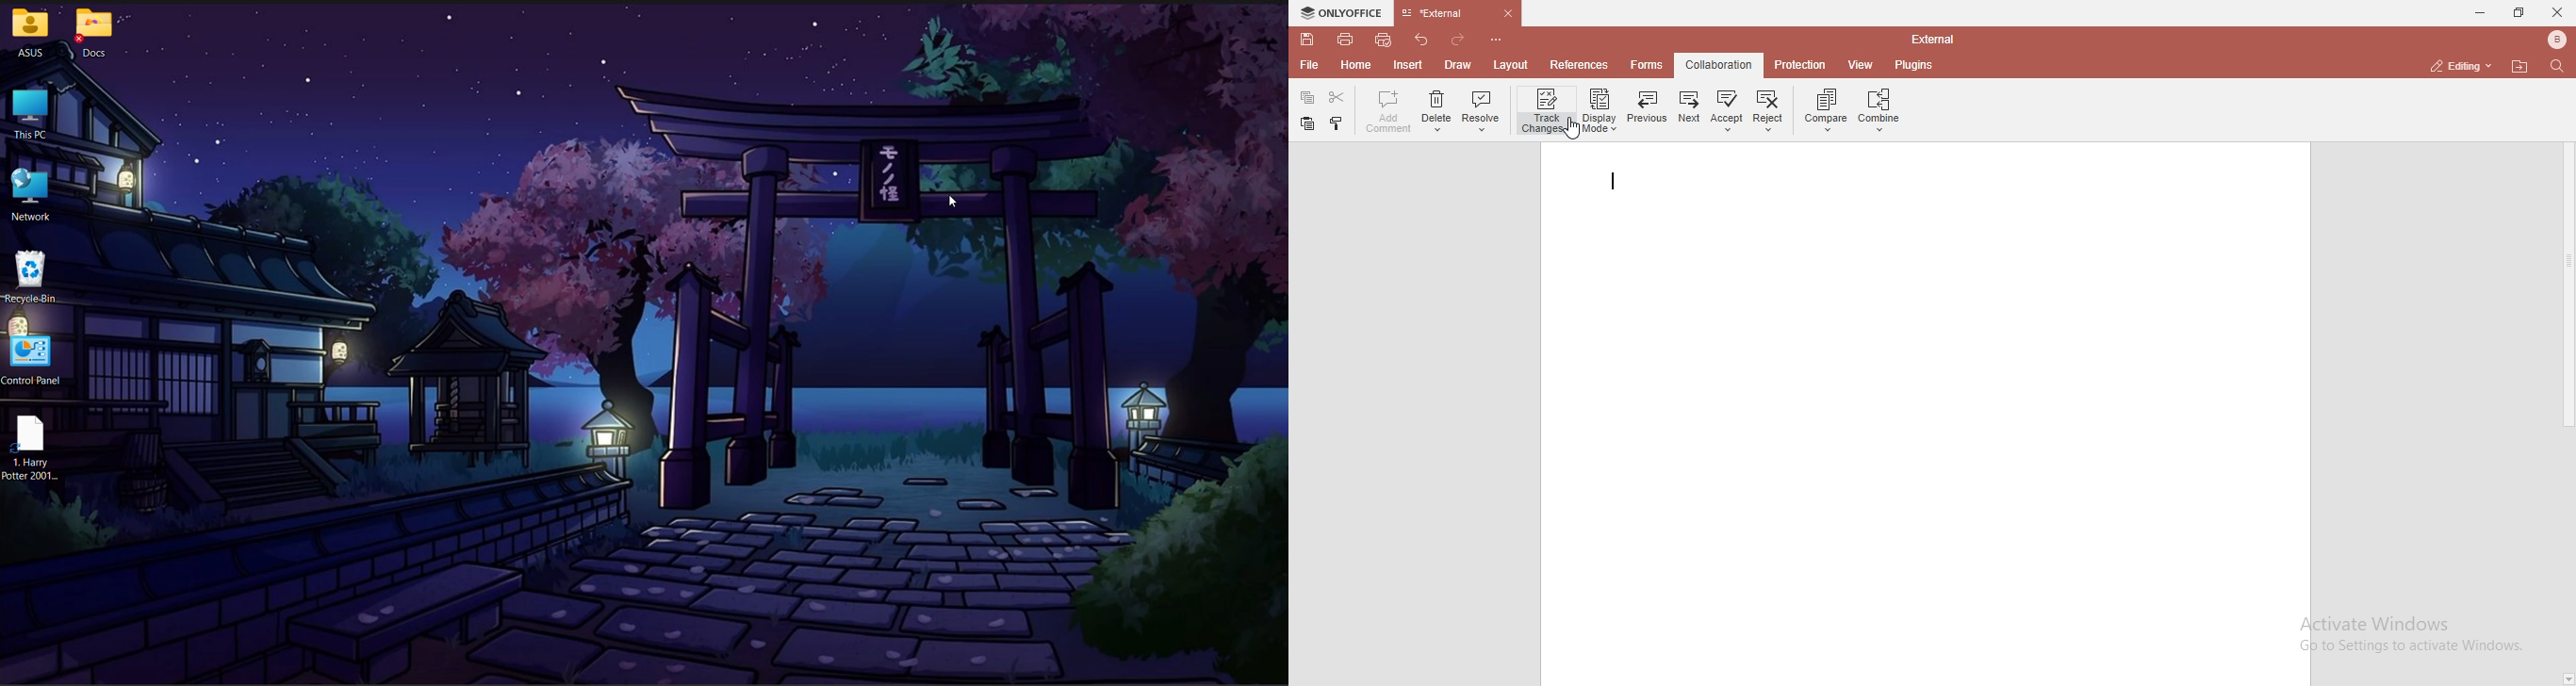 This screenshot has width=2576, height=700. I want to click on forms, so click(1649, 65).